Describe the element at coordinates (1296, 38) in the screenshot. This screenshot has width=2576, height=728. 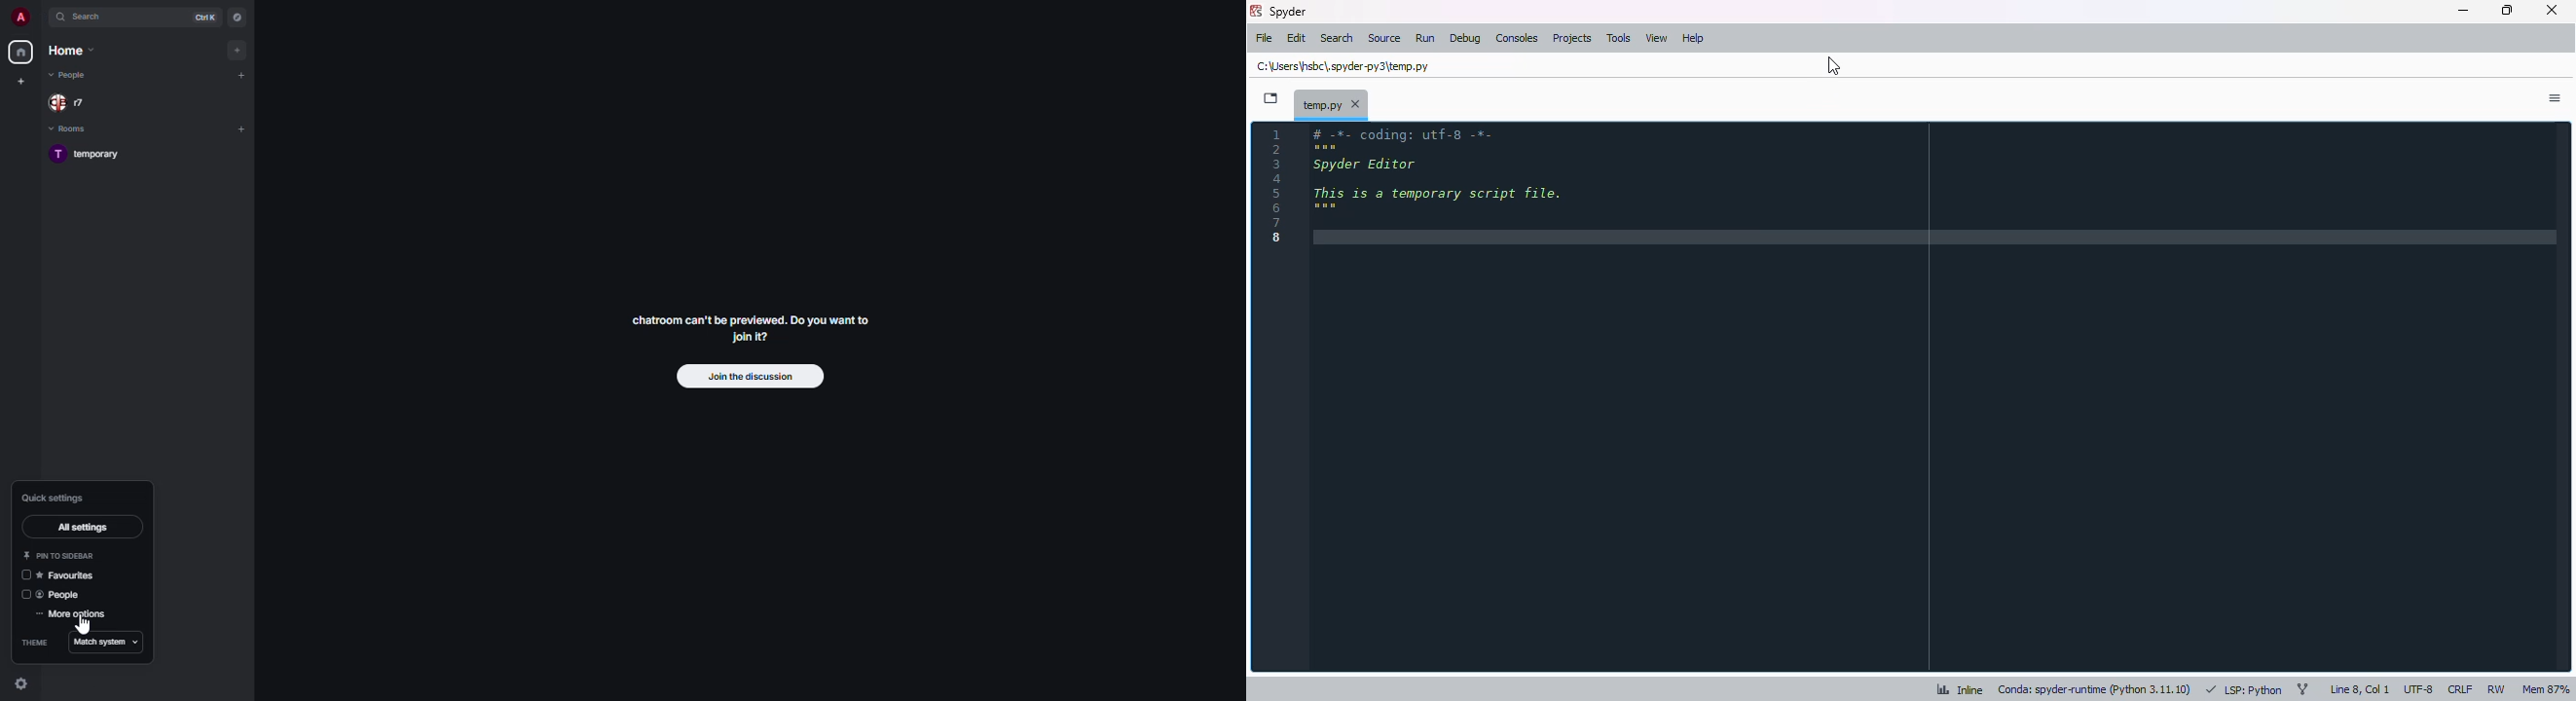
I see `edit` at that location.